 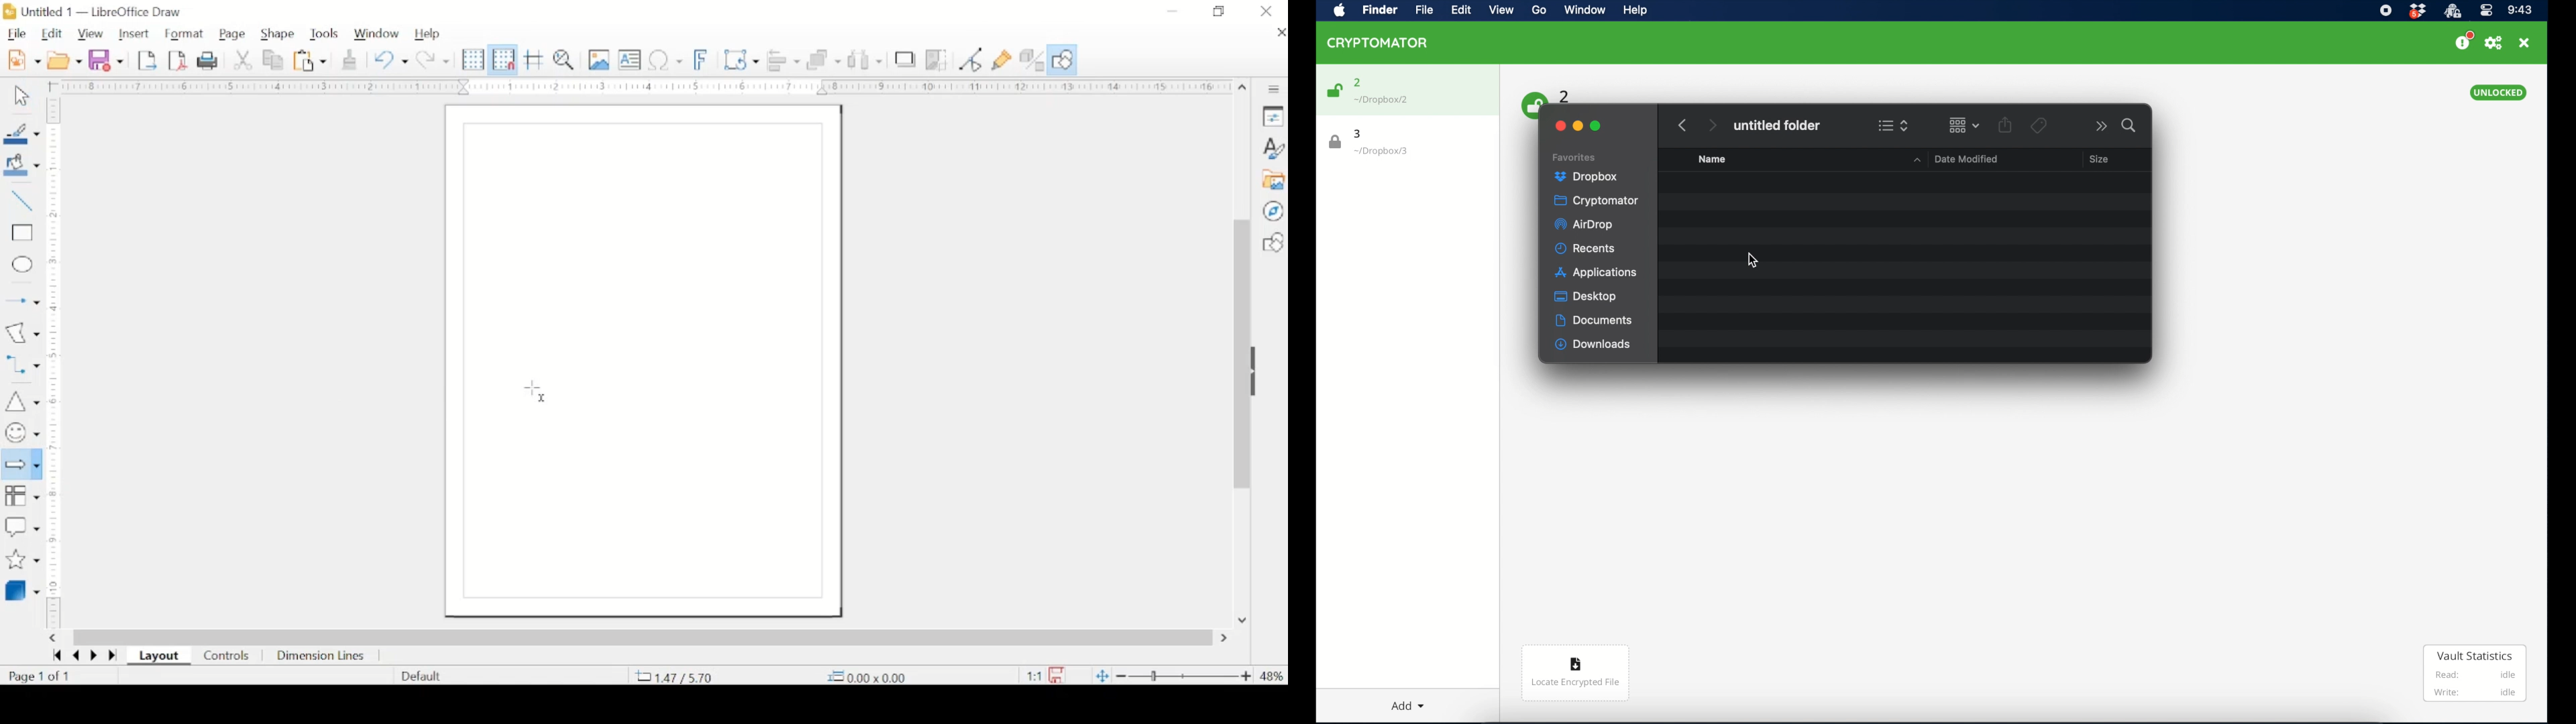 I want to click on minimize, so click(x=1173, y=11).